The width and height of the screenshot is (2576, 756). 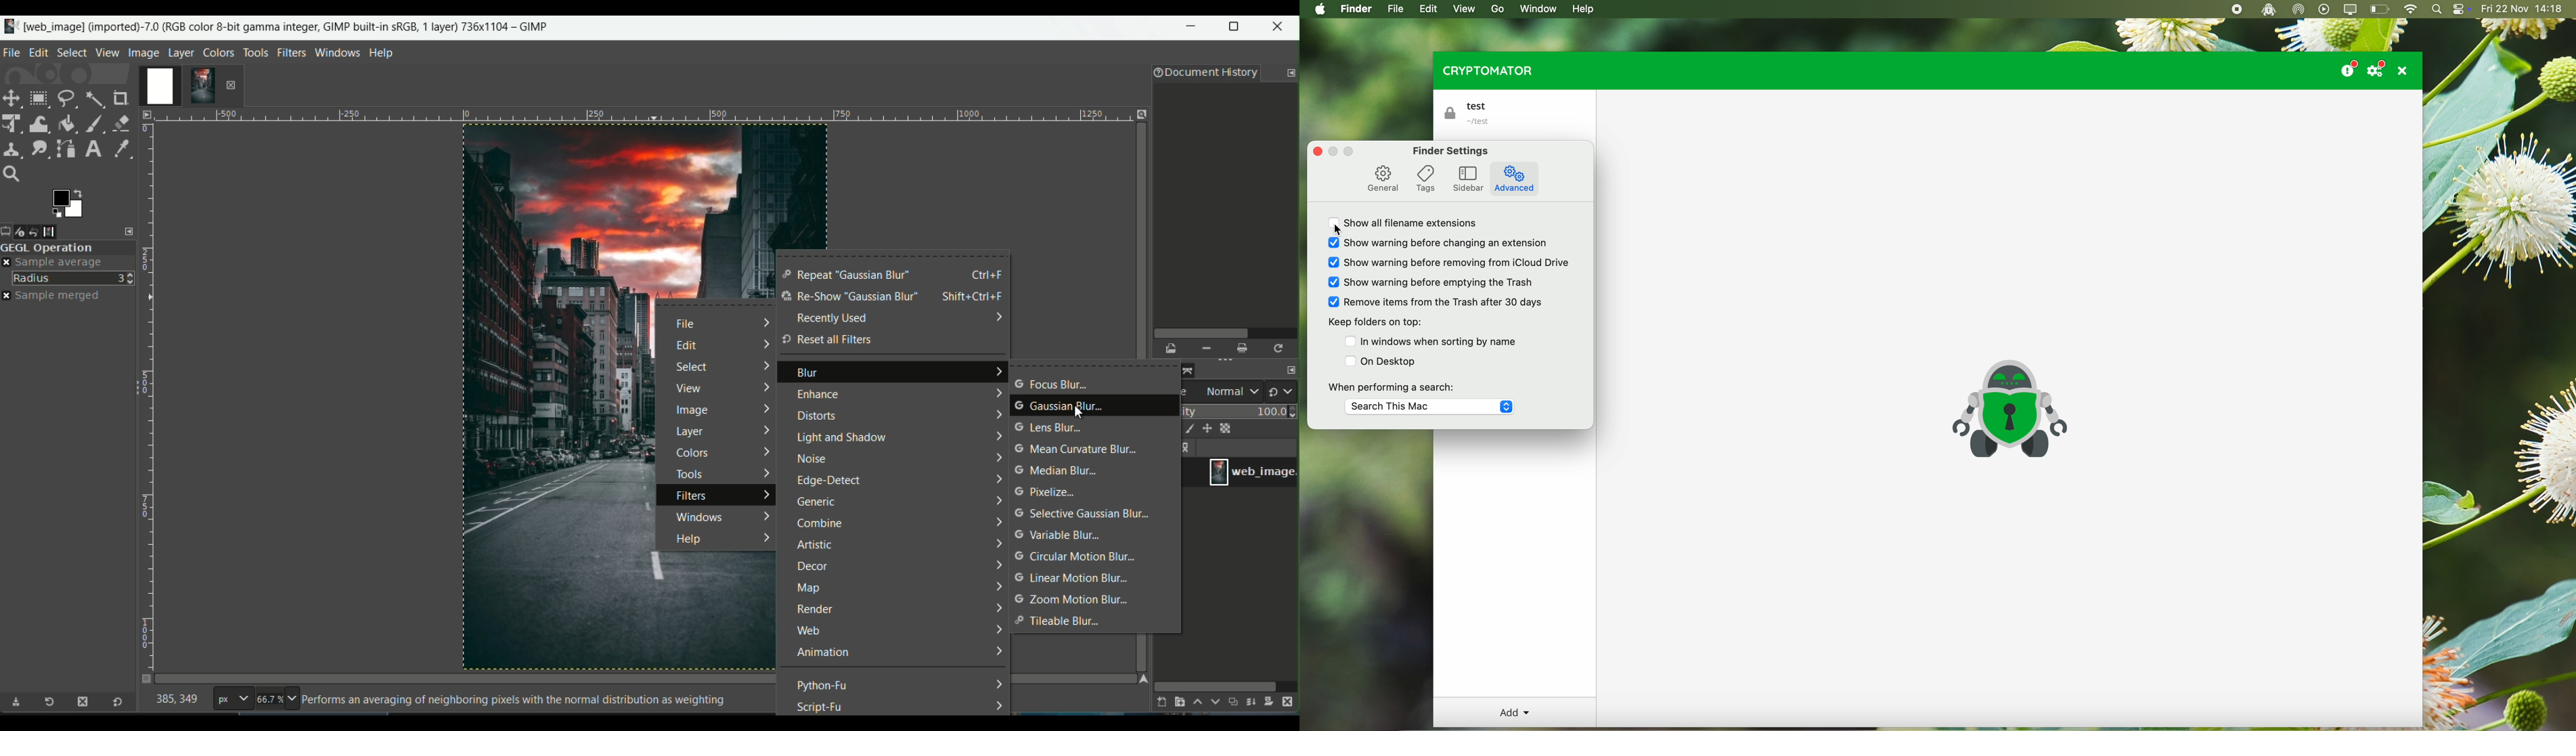 I want to click on select, so click(x=694, y=367).